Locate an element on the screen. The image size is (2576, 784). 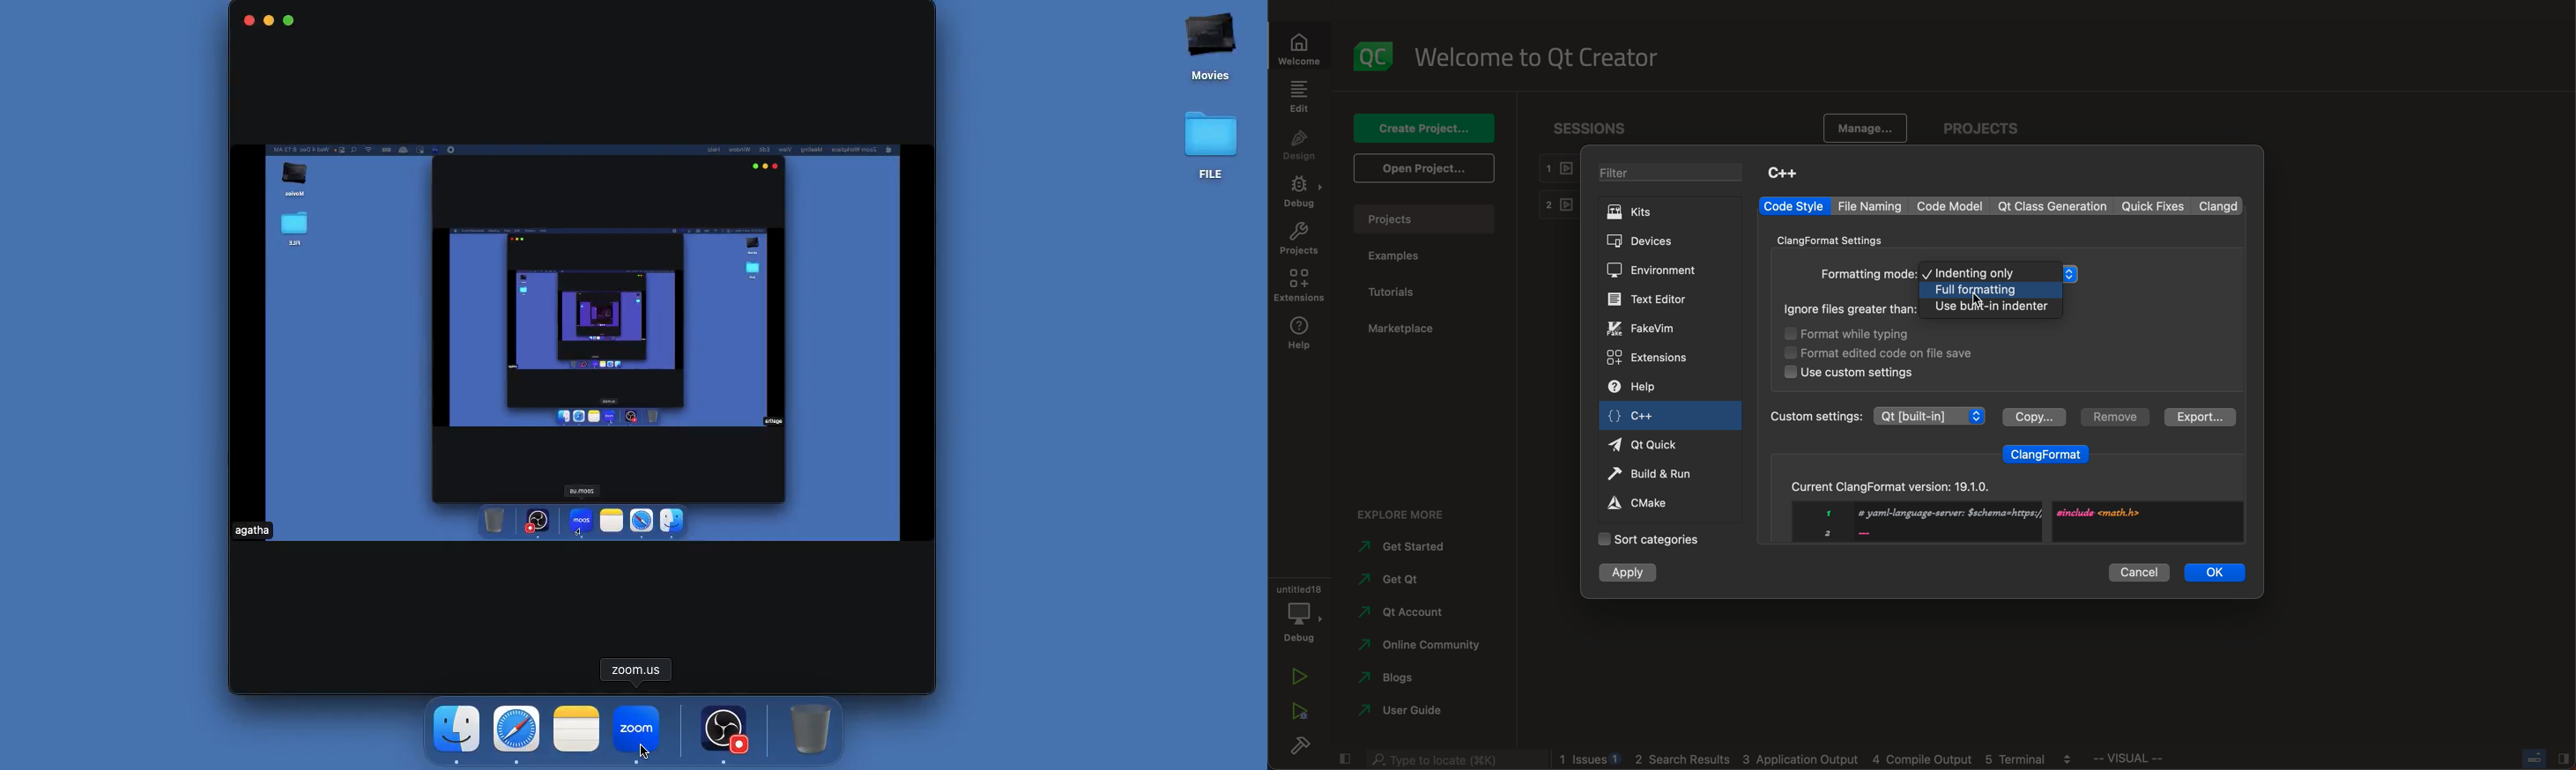
projects is located at coordinates (1430, 219).